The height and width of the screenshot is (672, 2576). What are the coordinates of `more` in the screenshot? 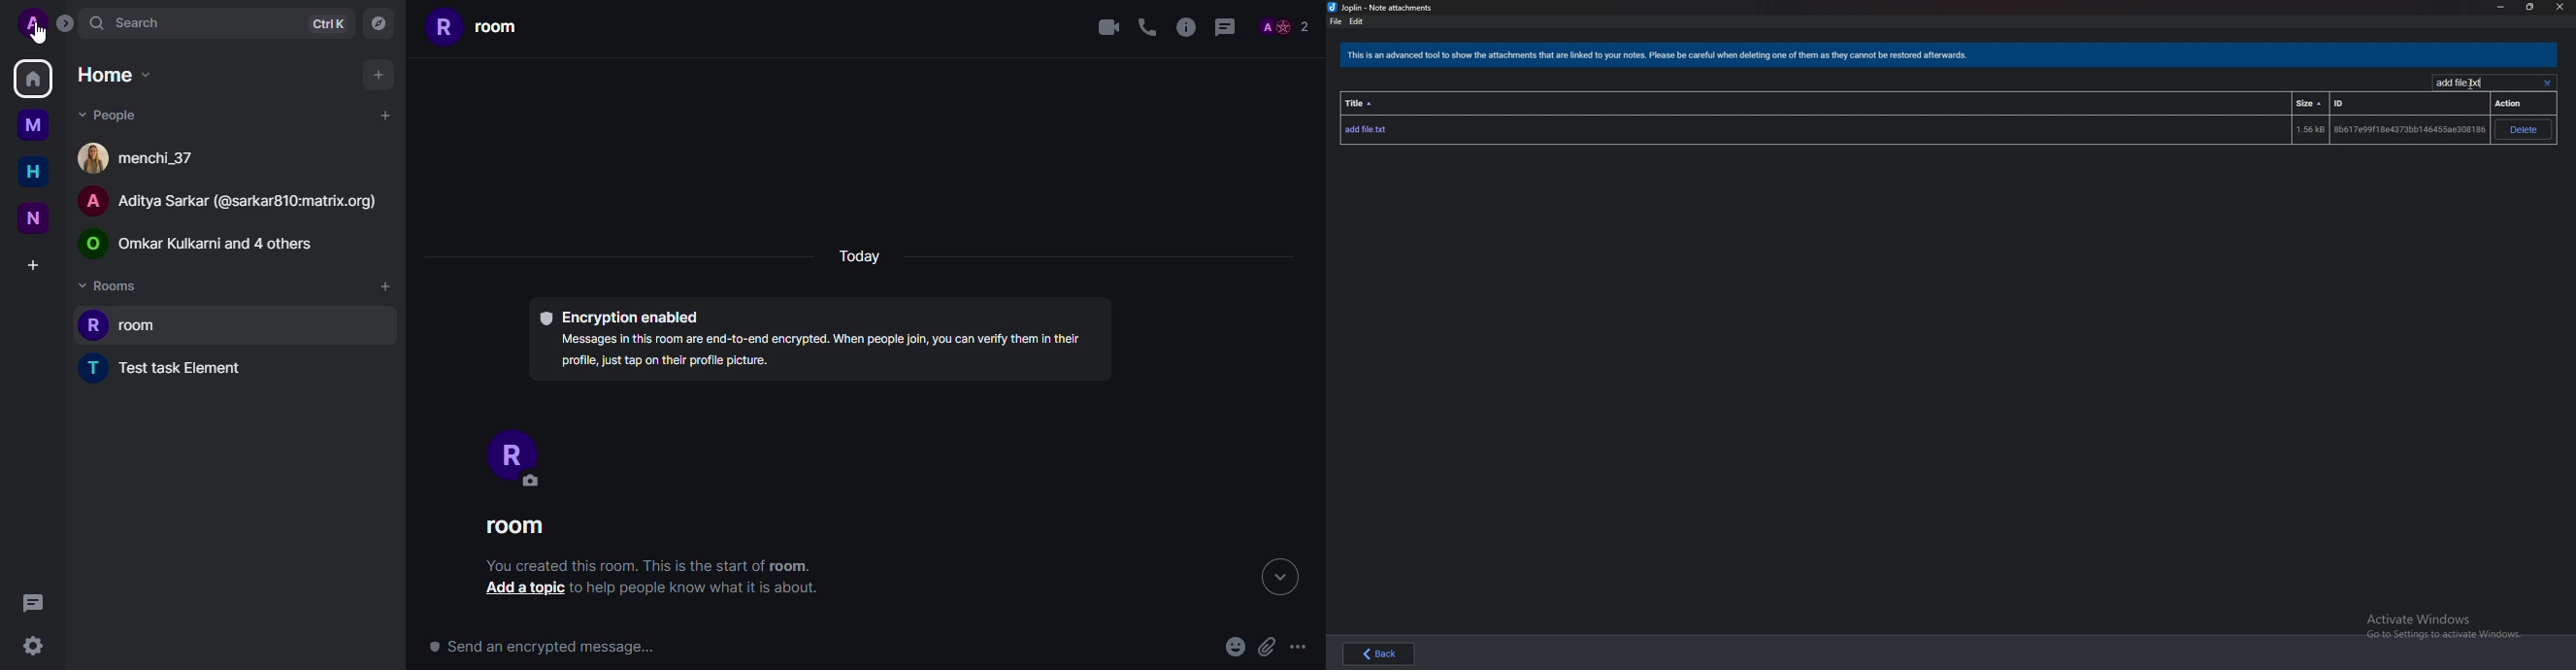 It's located at (1299, 648).